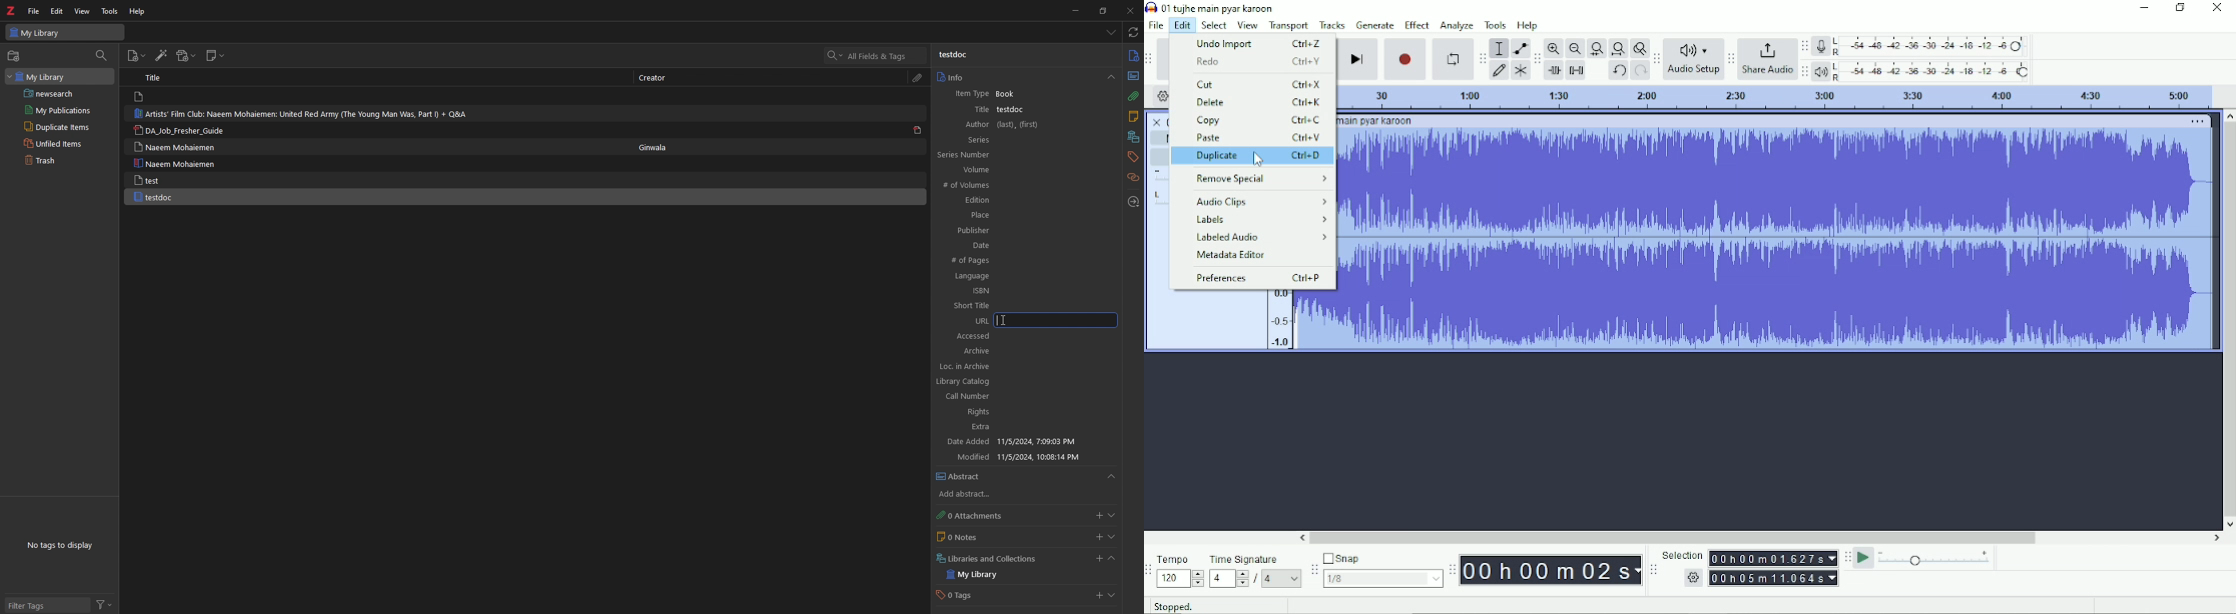  I want to click on notes, so click(1133, 116).